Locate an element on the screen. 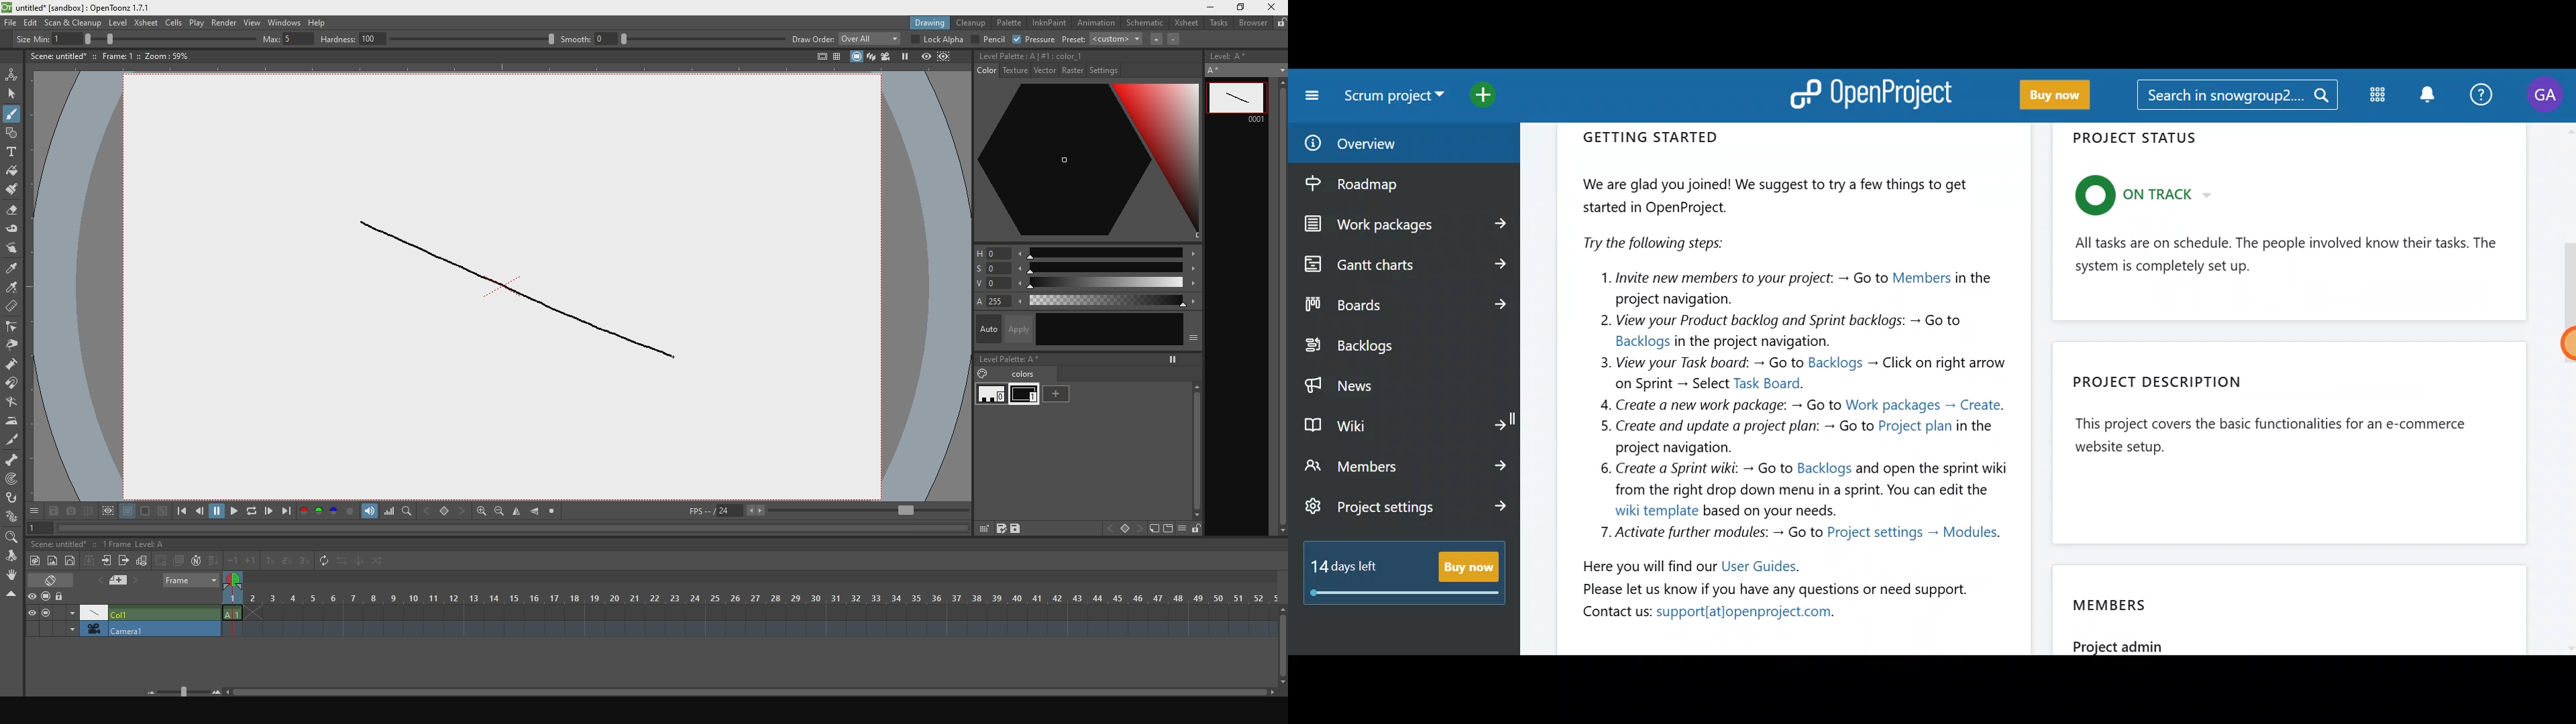  animation is located at coordinates (1098, 23).